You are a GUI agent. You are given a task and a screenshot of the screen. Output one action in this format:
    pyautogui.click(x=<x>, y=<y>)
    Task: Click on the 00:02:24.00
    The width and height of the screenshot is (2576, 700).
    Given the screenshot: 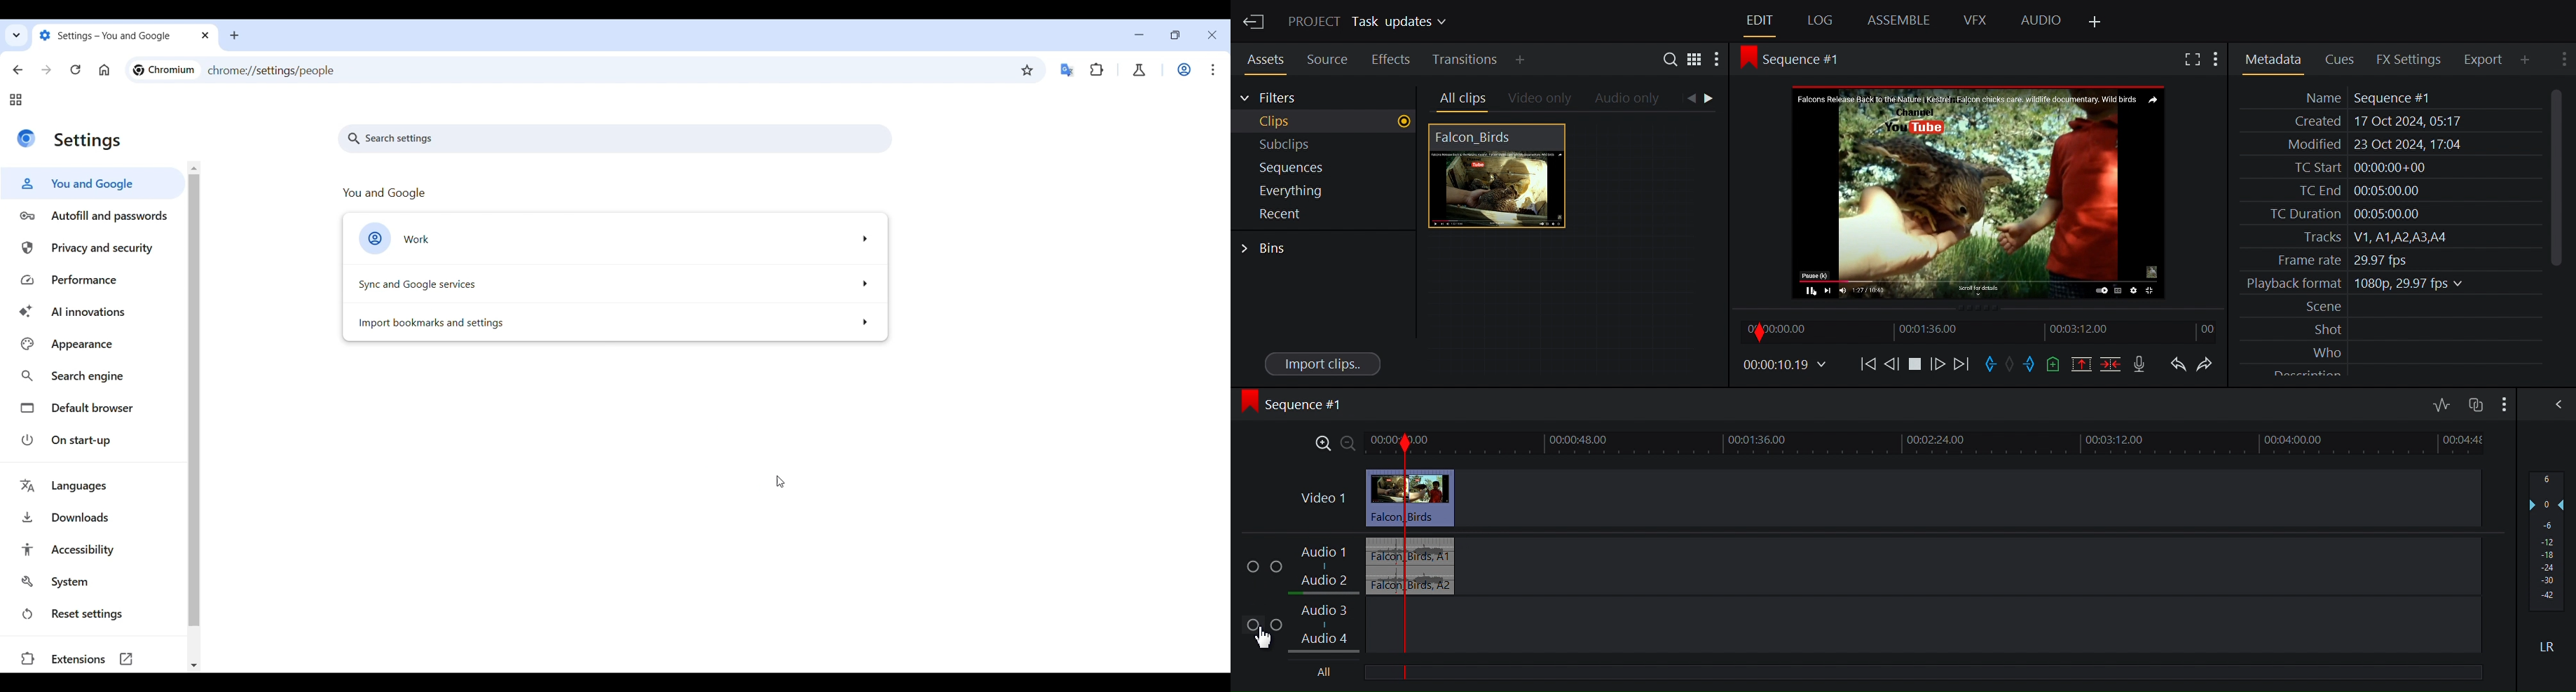 What is the action you would take?
    pyautogui.click(x=1935, y=440)
    